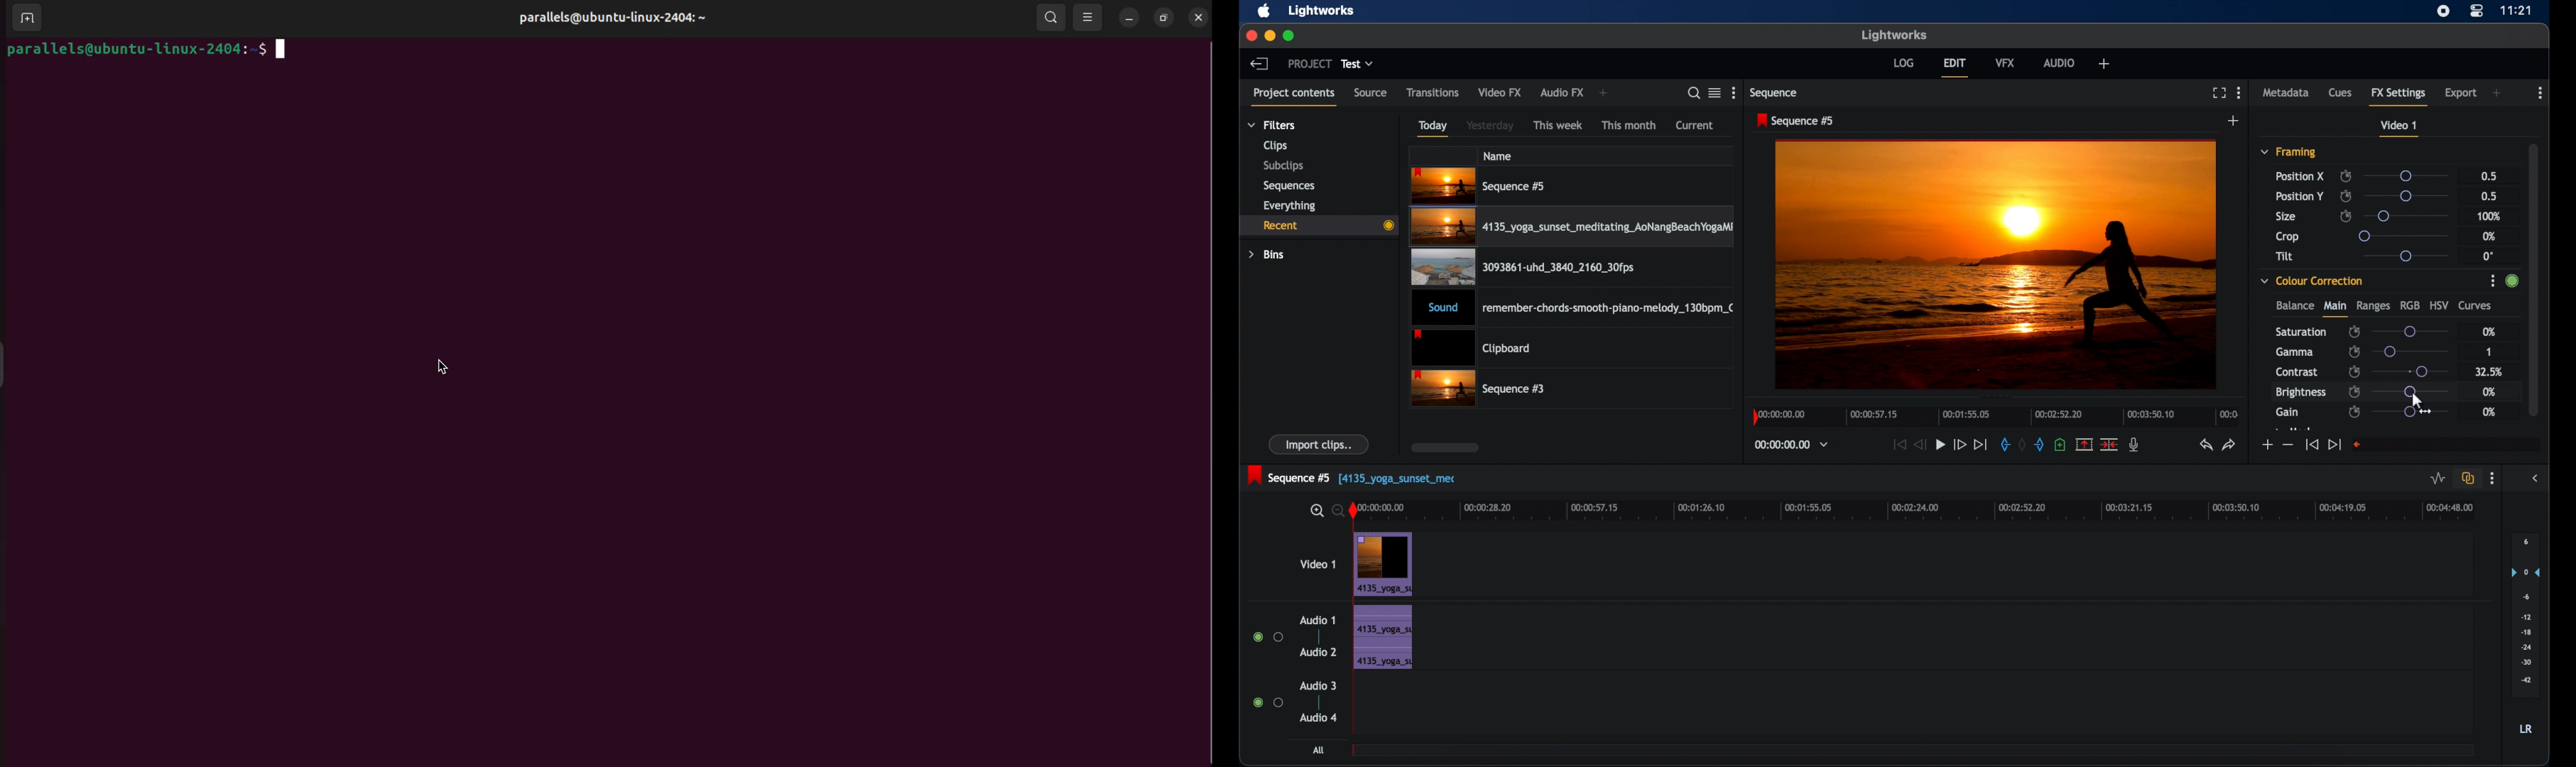 The width and height of the screenshot is (2576, 784). What do you see at coordinates (1162, 17) in the screenshot?
I see `resize` at bounding box center [1162, 17].